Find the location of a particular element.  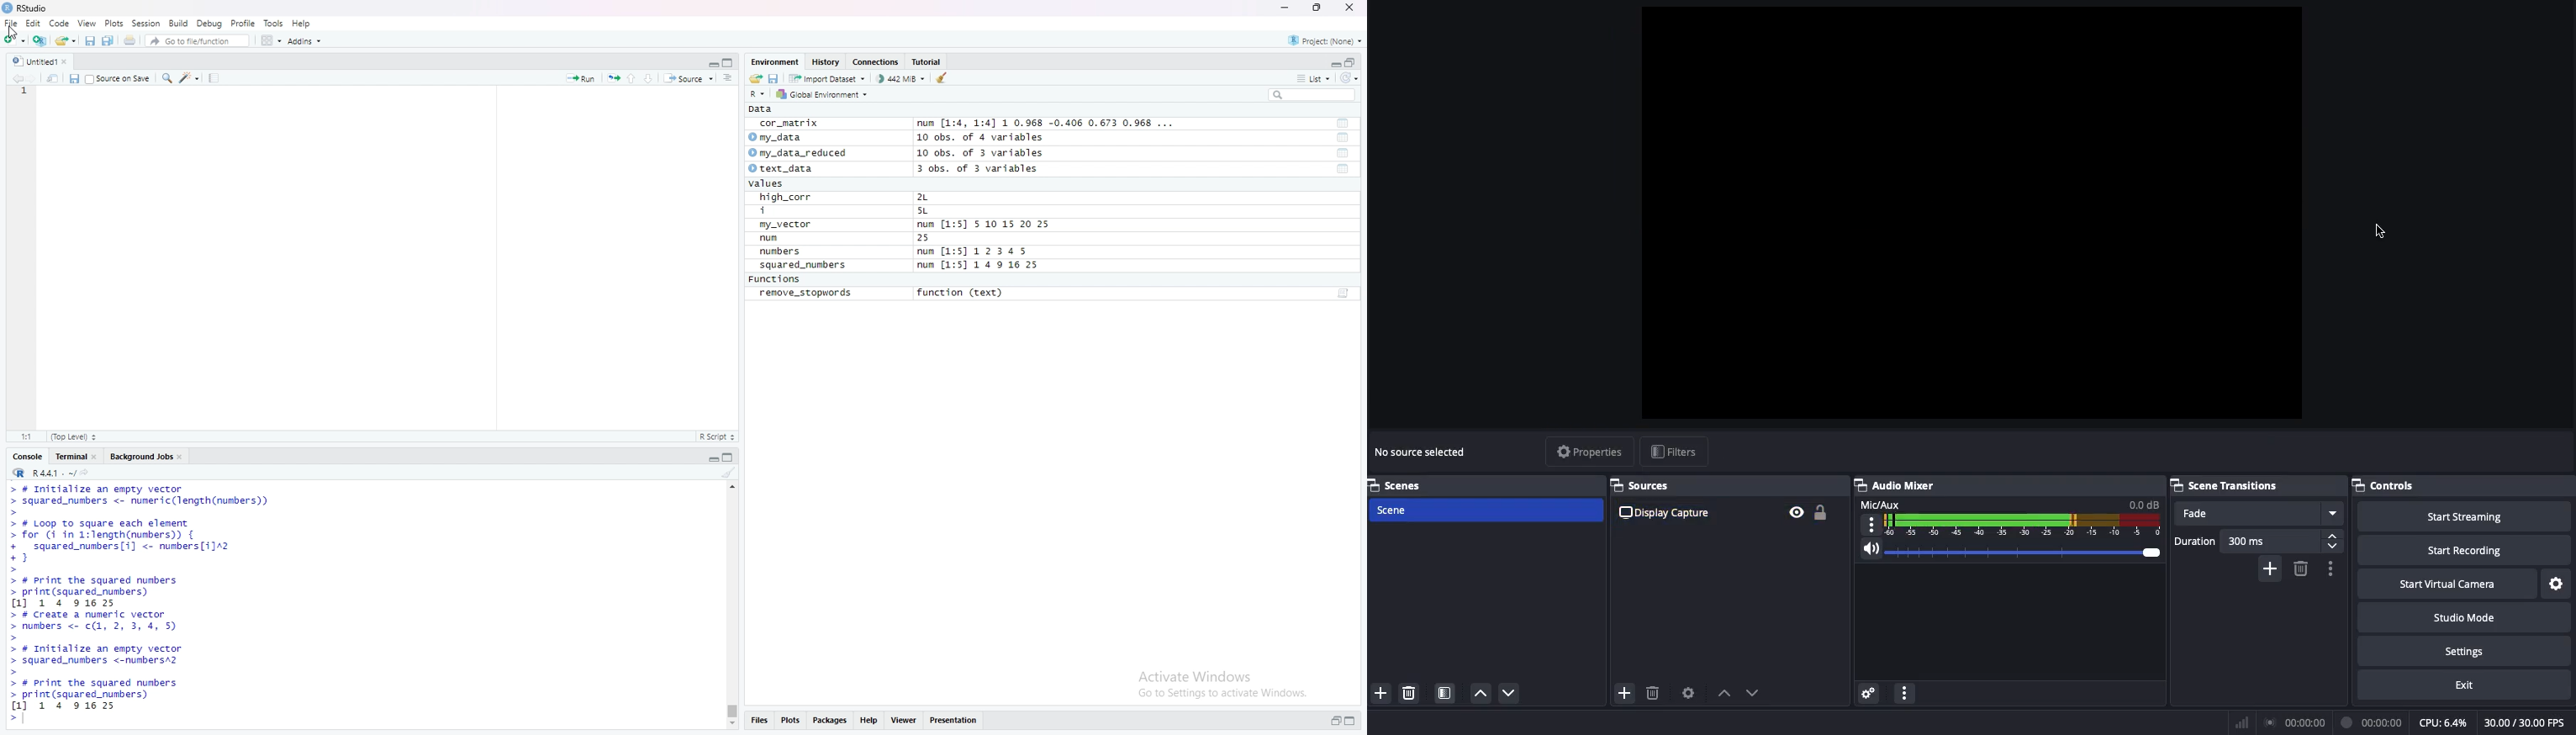

Add is located at coordinates (1380, 694).